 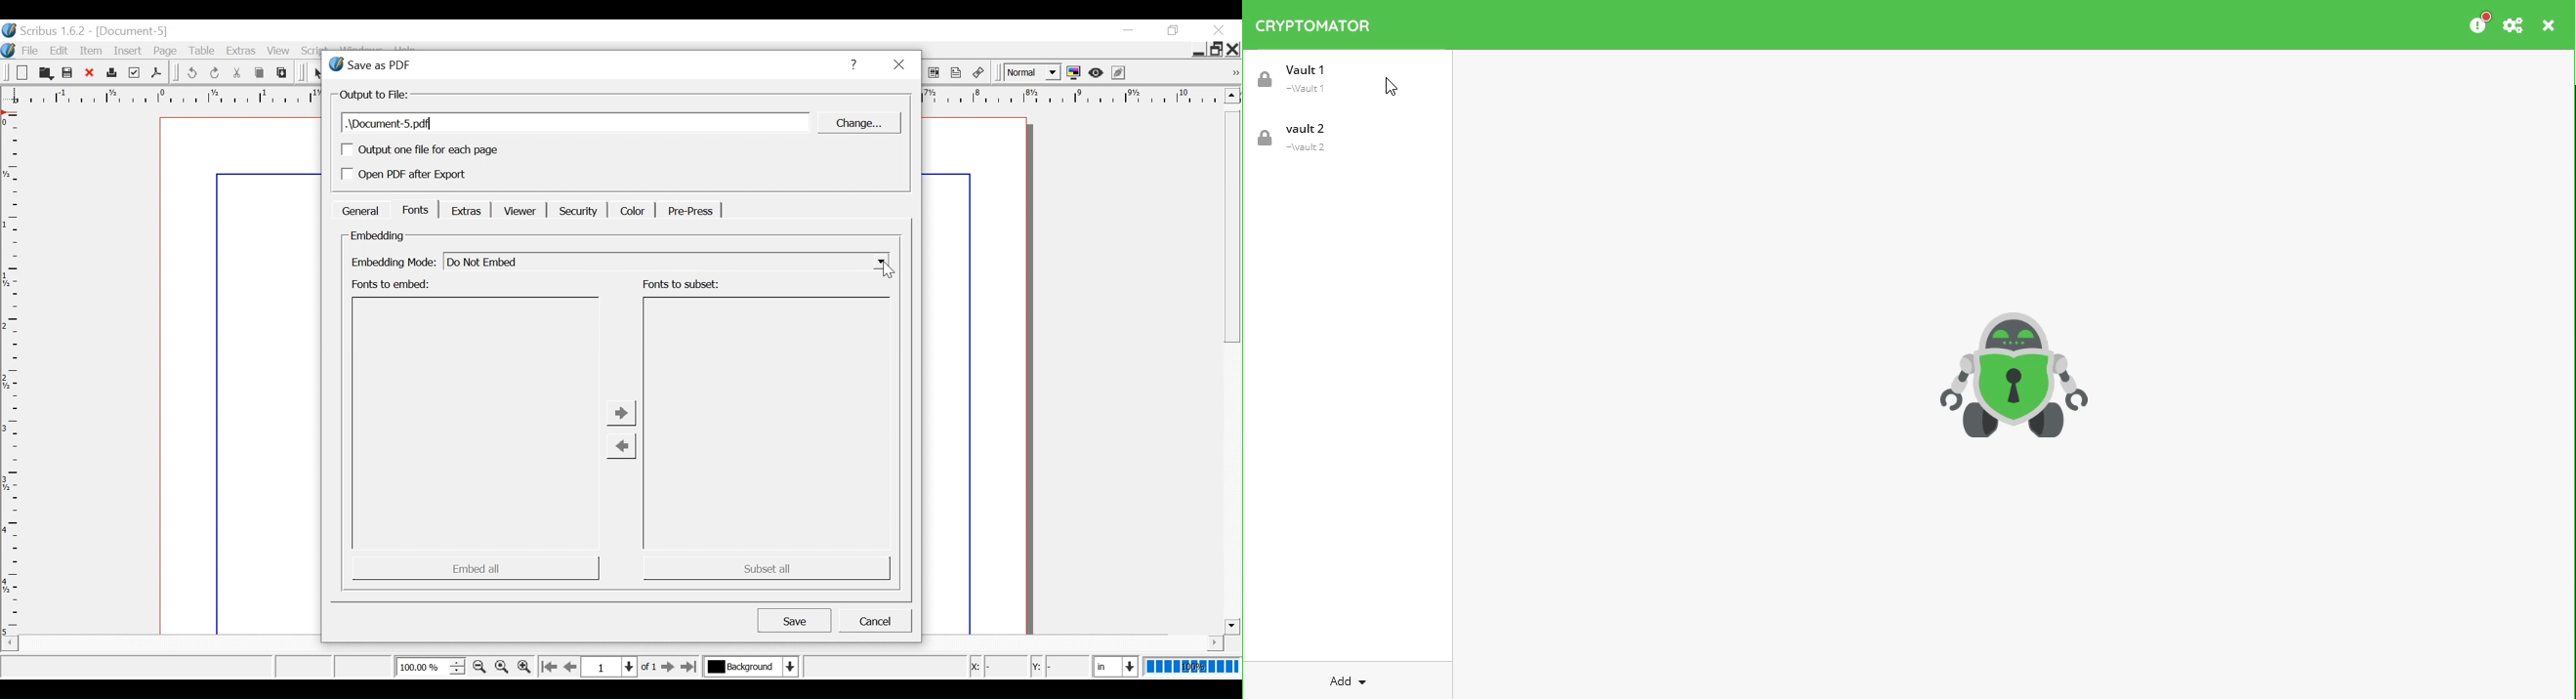 What do you see at coordinates (988, 375) in the screenshot?
I see `Document` at bounding box center [988, 375].